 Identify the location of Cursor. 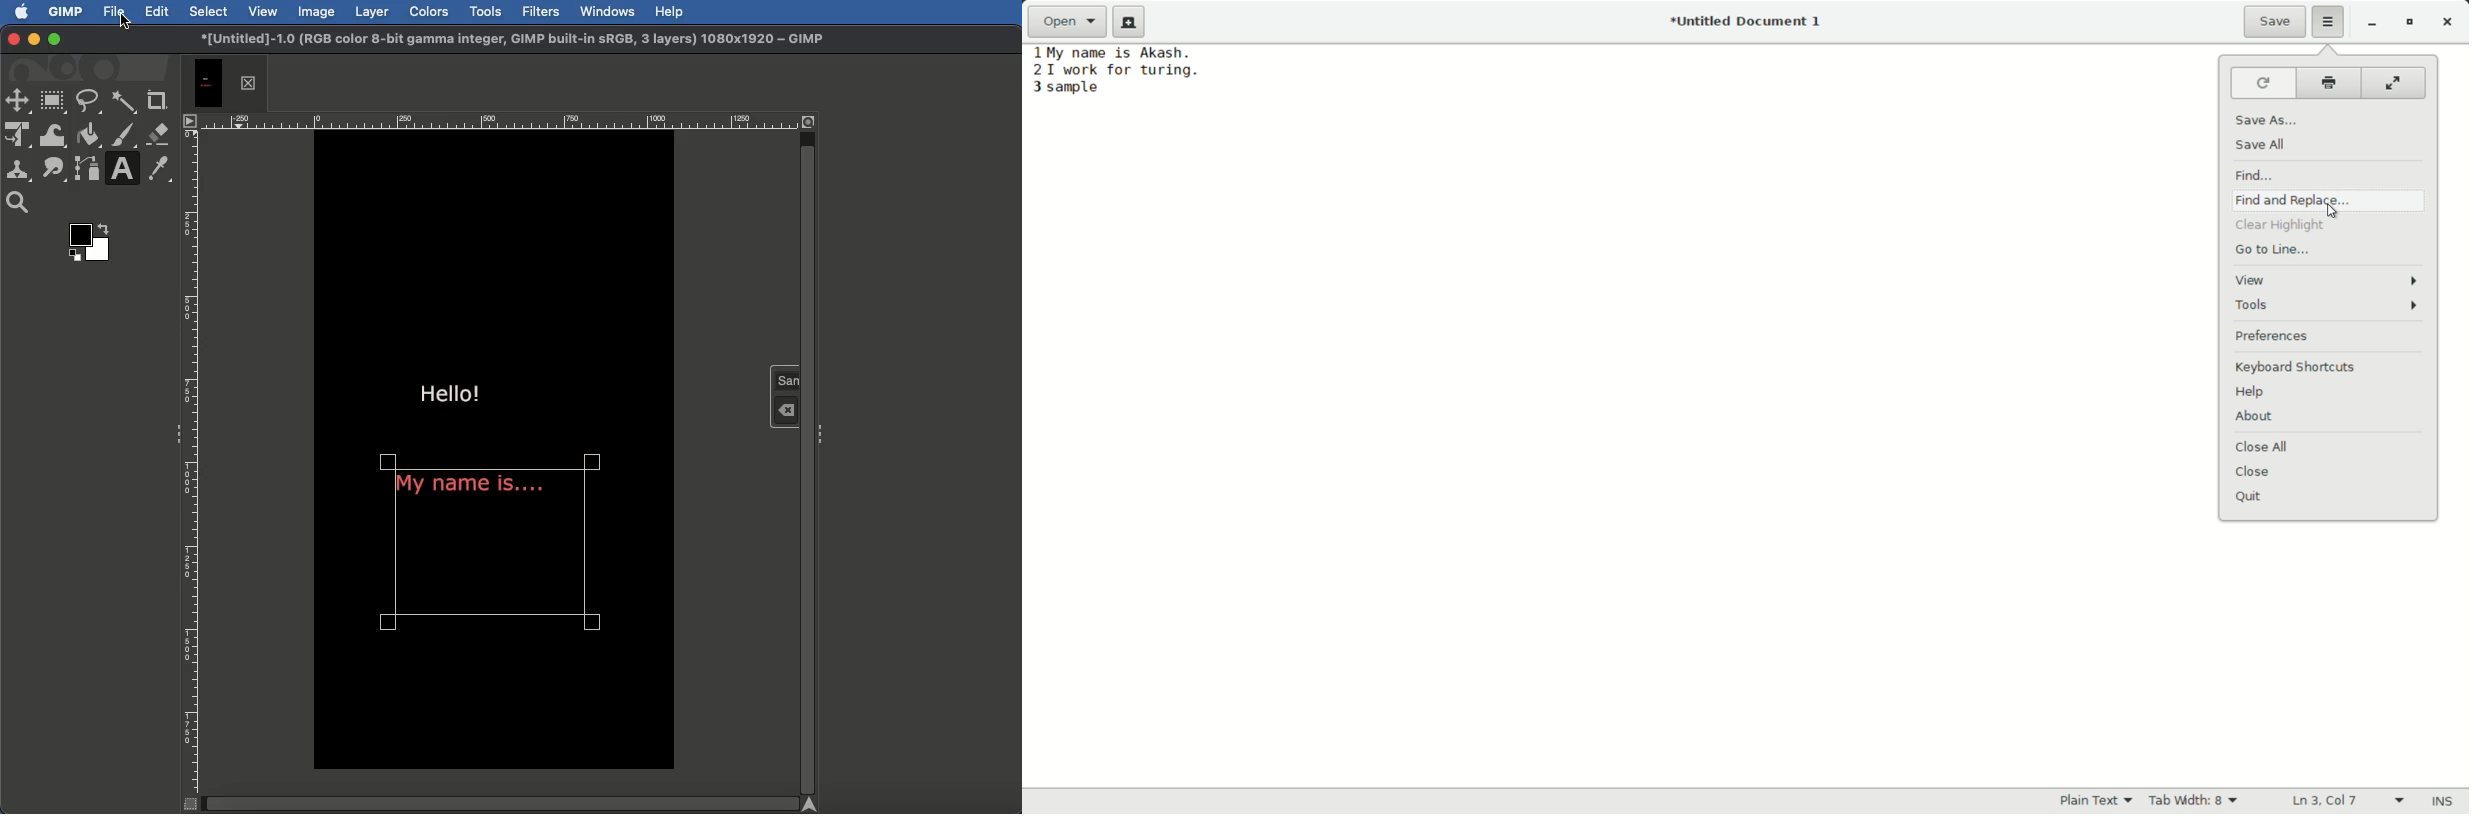
(126, 20).